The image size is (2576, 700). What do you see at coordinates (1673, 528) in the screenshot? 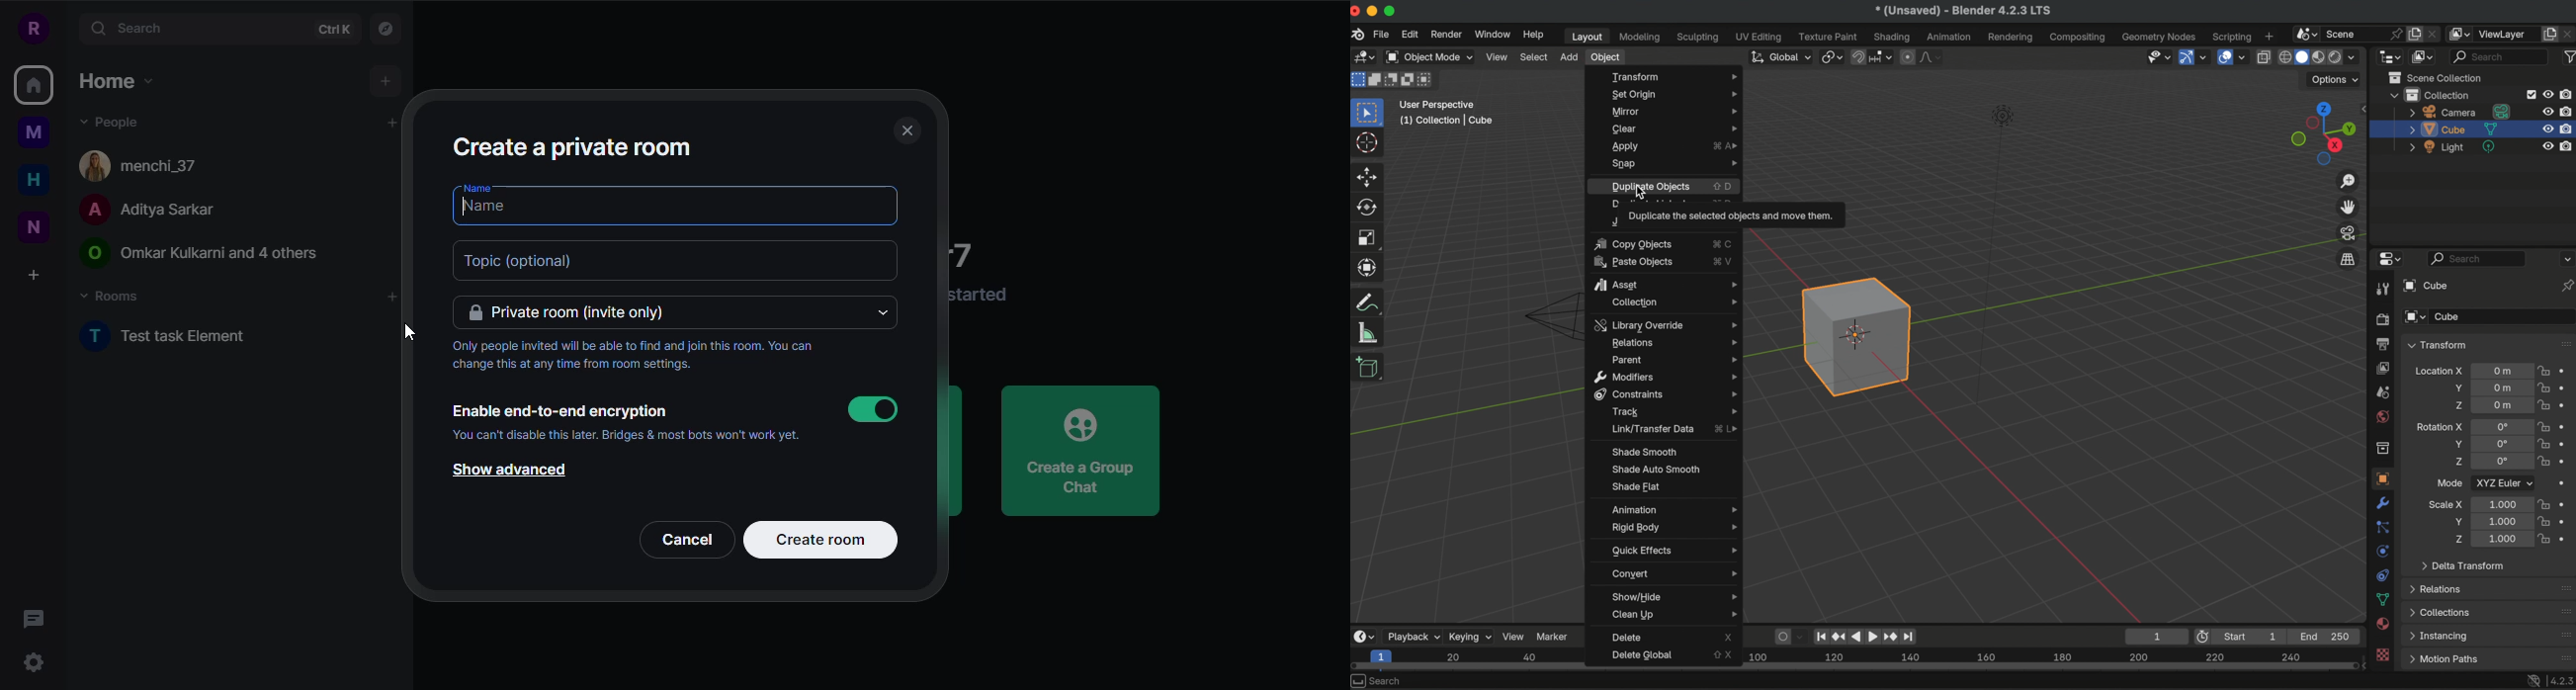
I see `rigid body menu` at bounding box center [1673, 528].